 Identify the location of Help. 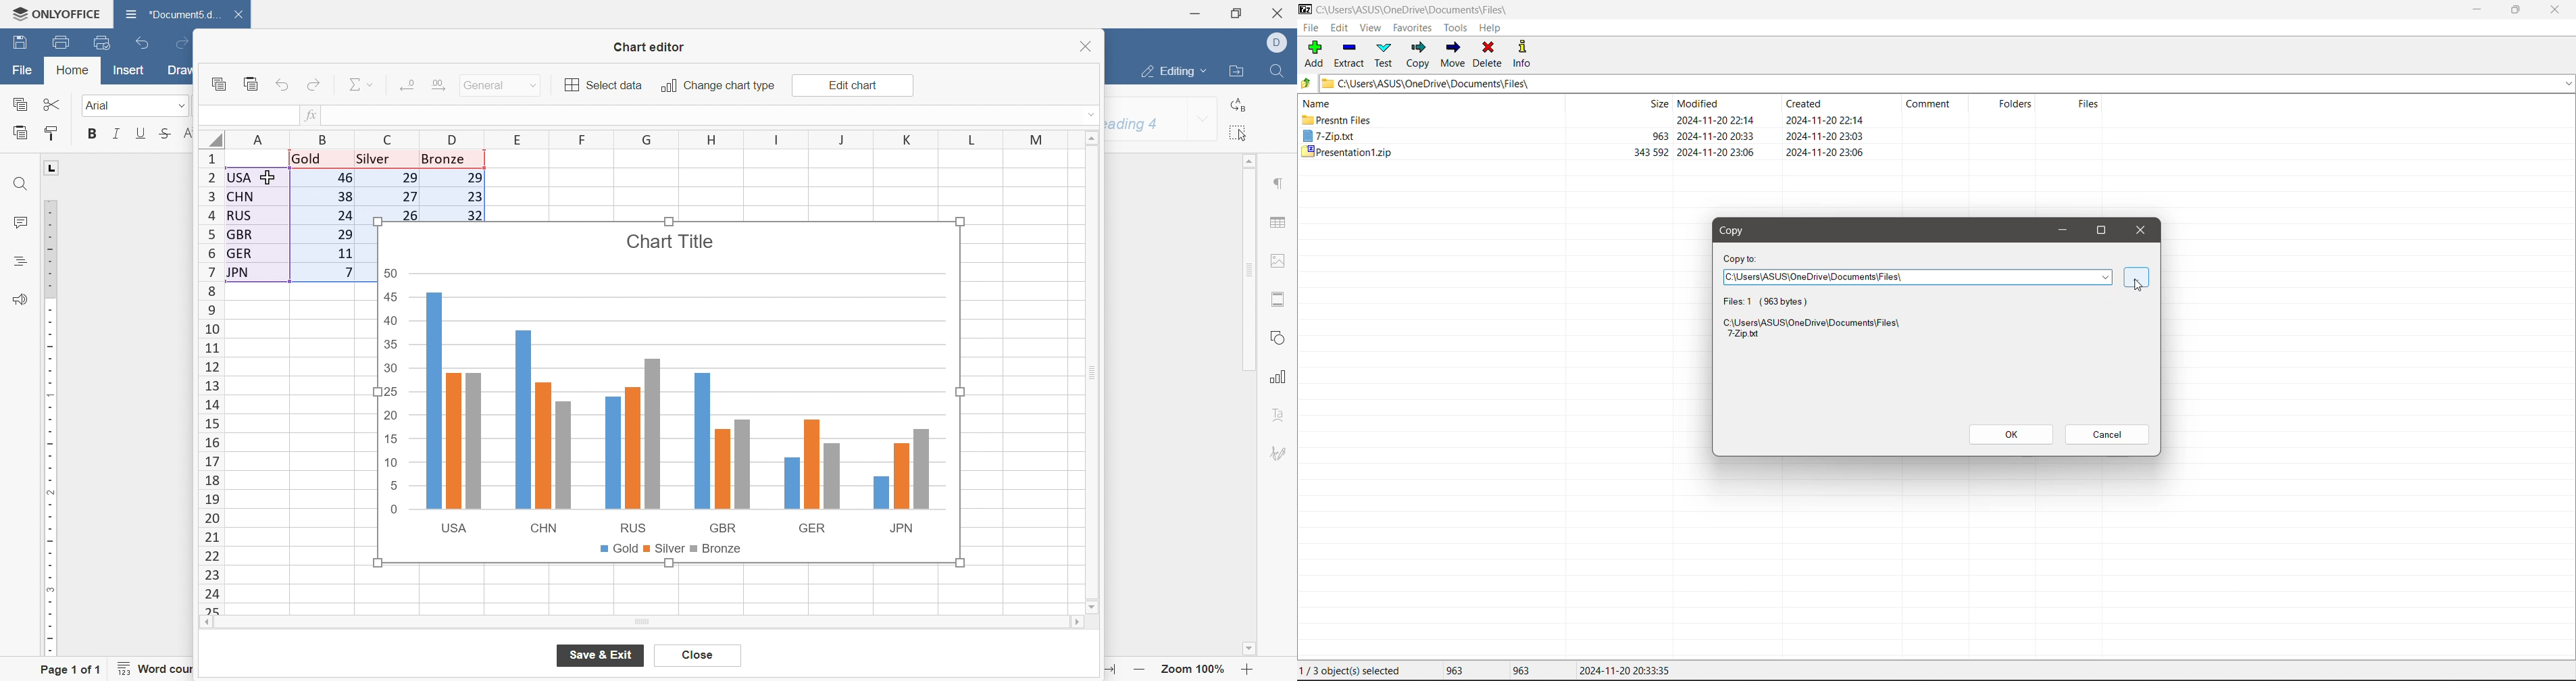
(1490, 28).